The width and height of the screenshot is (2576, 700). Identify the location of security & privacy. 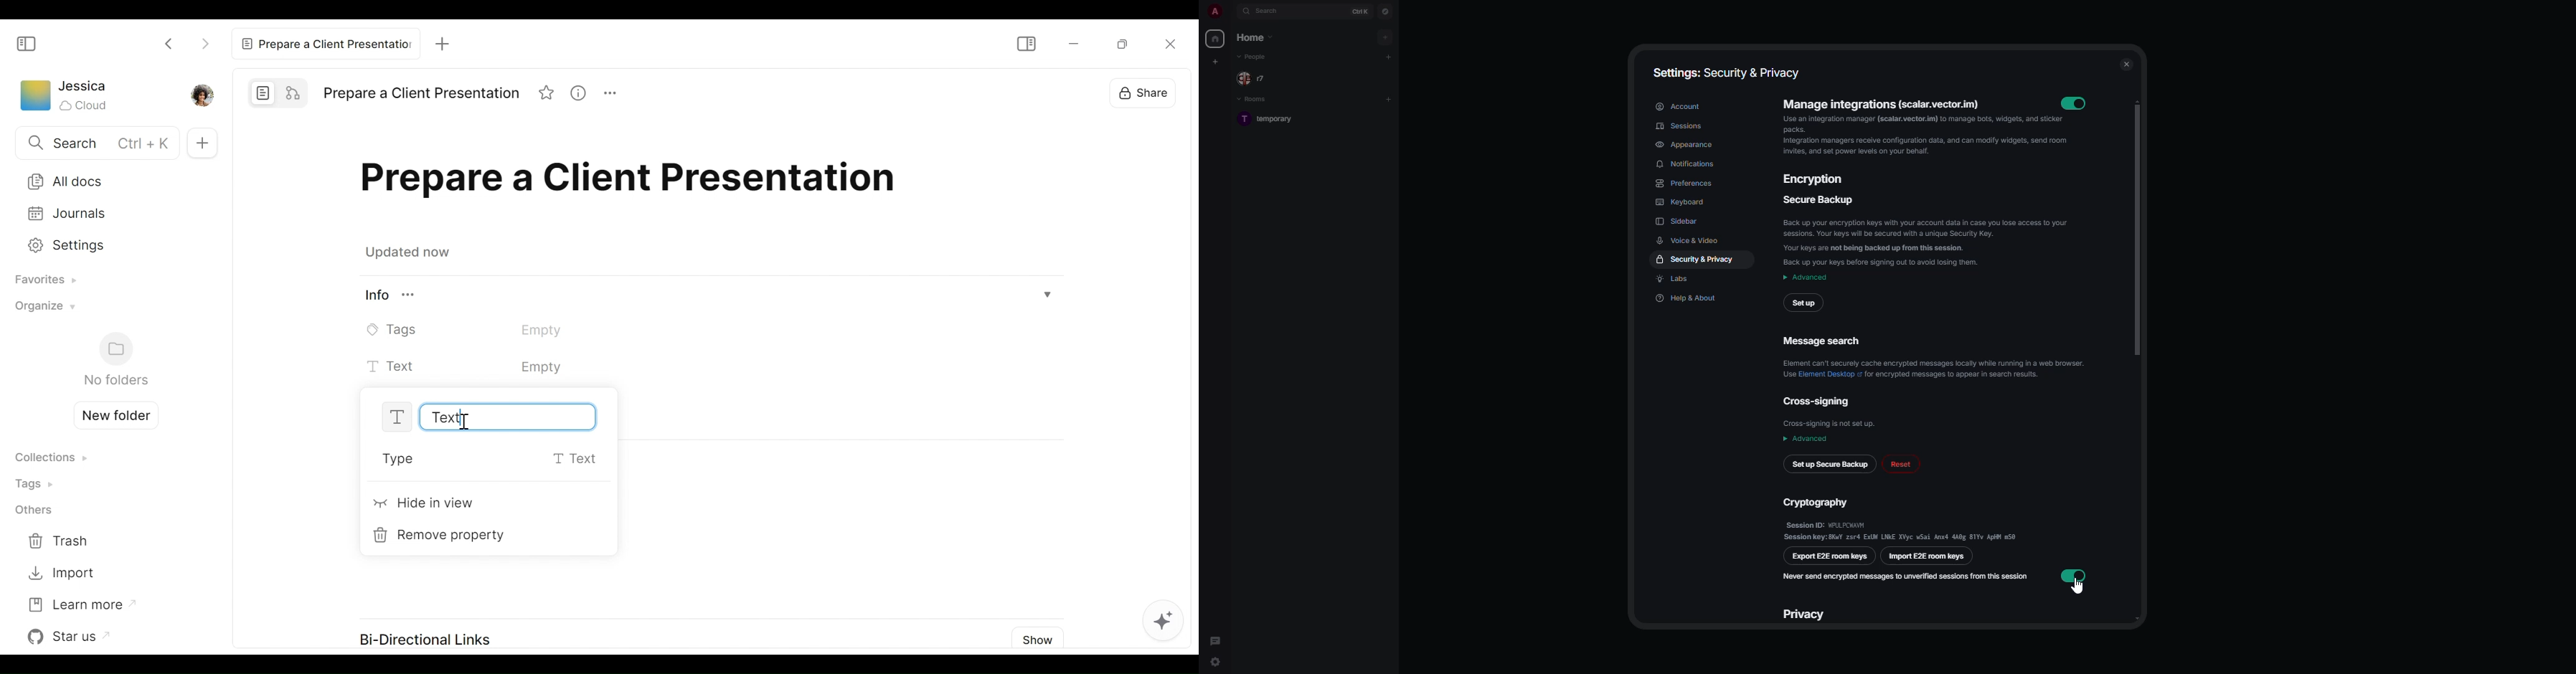
(1695, 260).